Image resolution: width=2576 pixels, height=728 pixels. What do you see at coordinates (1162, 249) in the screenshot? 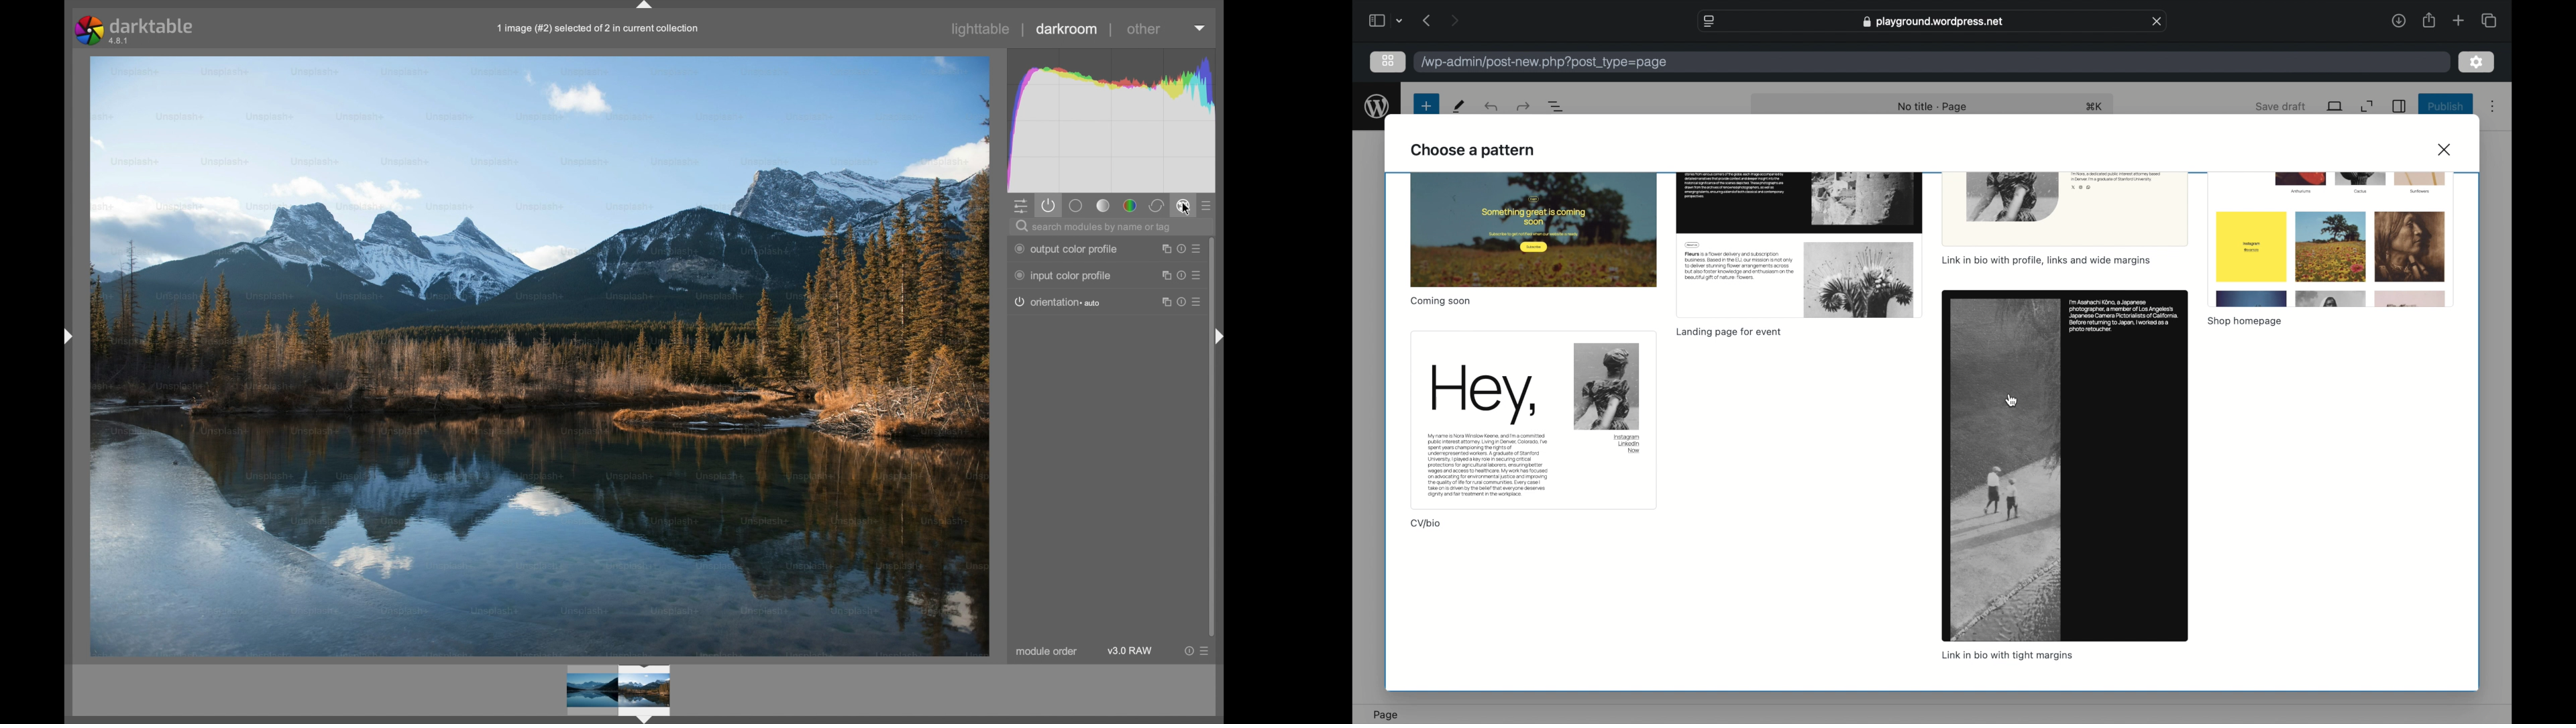
I see `reset parameters` at bounding box center [1162, 249].